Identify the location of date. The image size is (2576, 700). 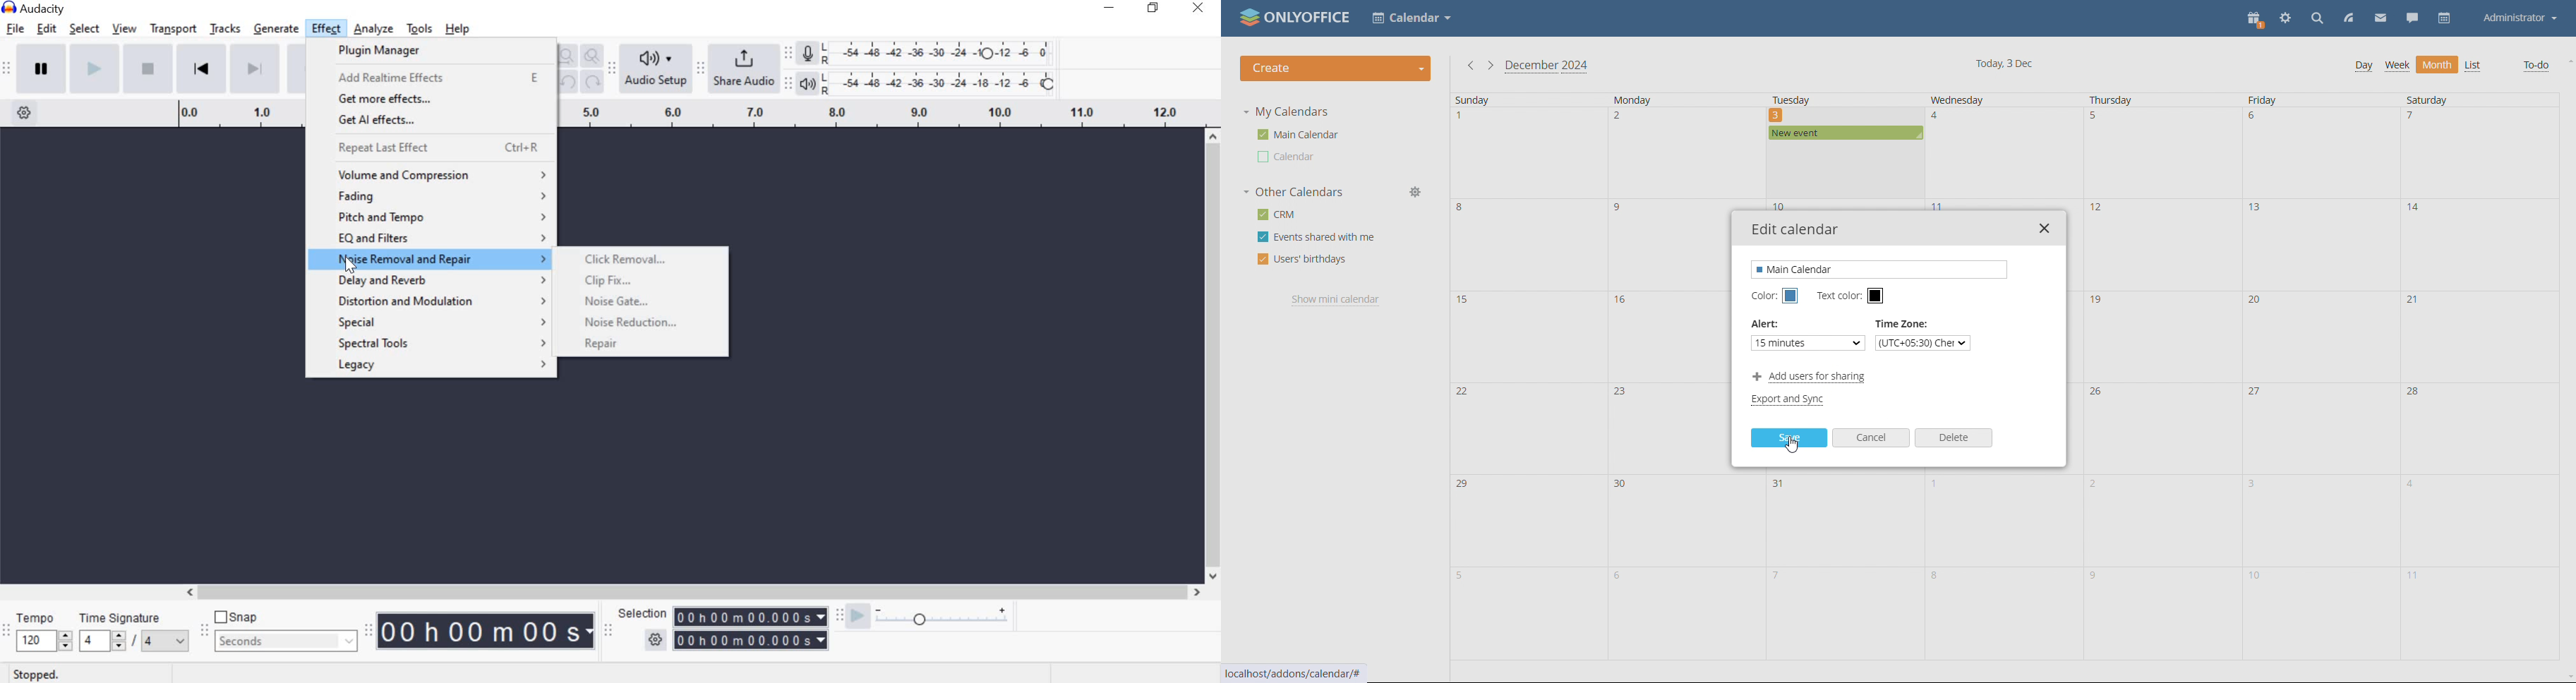
(2480, 243).